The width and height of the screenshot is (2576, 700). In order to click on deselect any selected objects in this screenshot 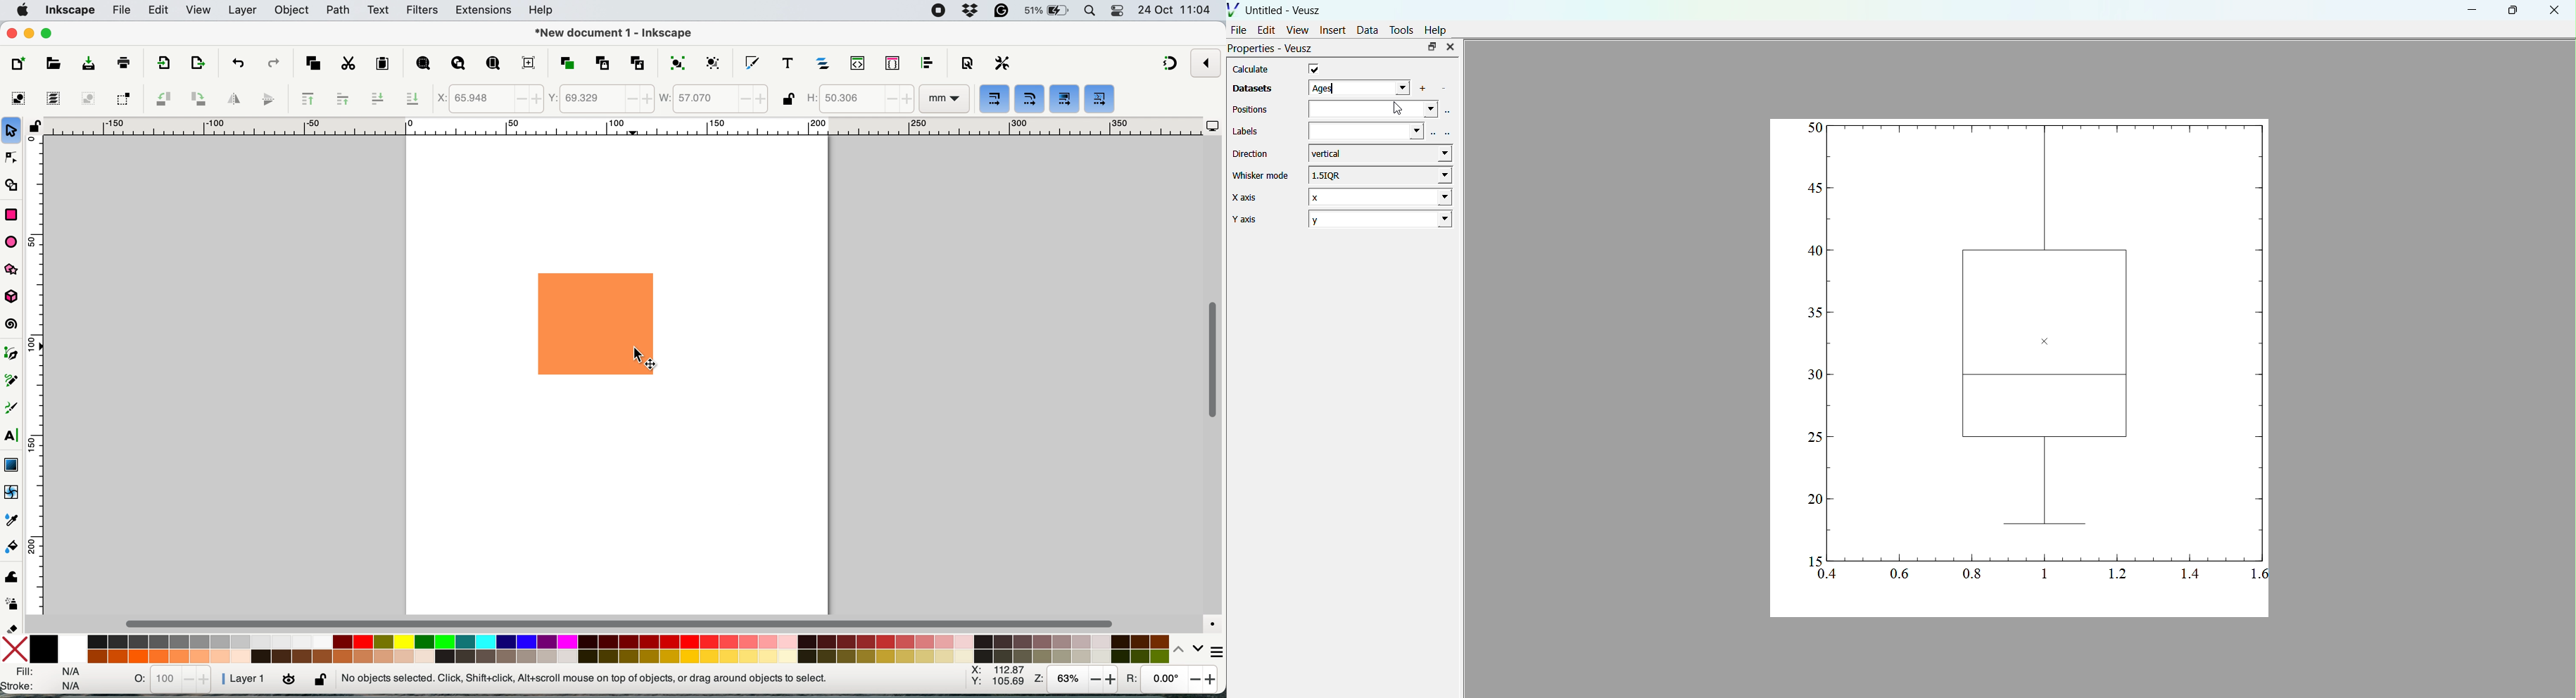, I will do `click(87, 98)`.